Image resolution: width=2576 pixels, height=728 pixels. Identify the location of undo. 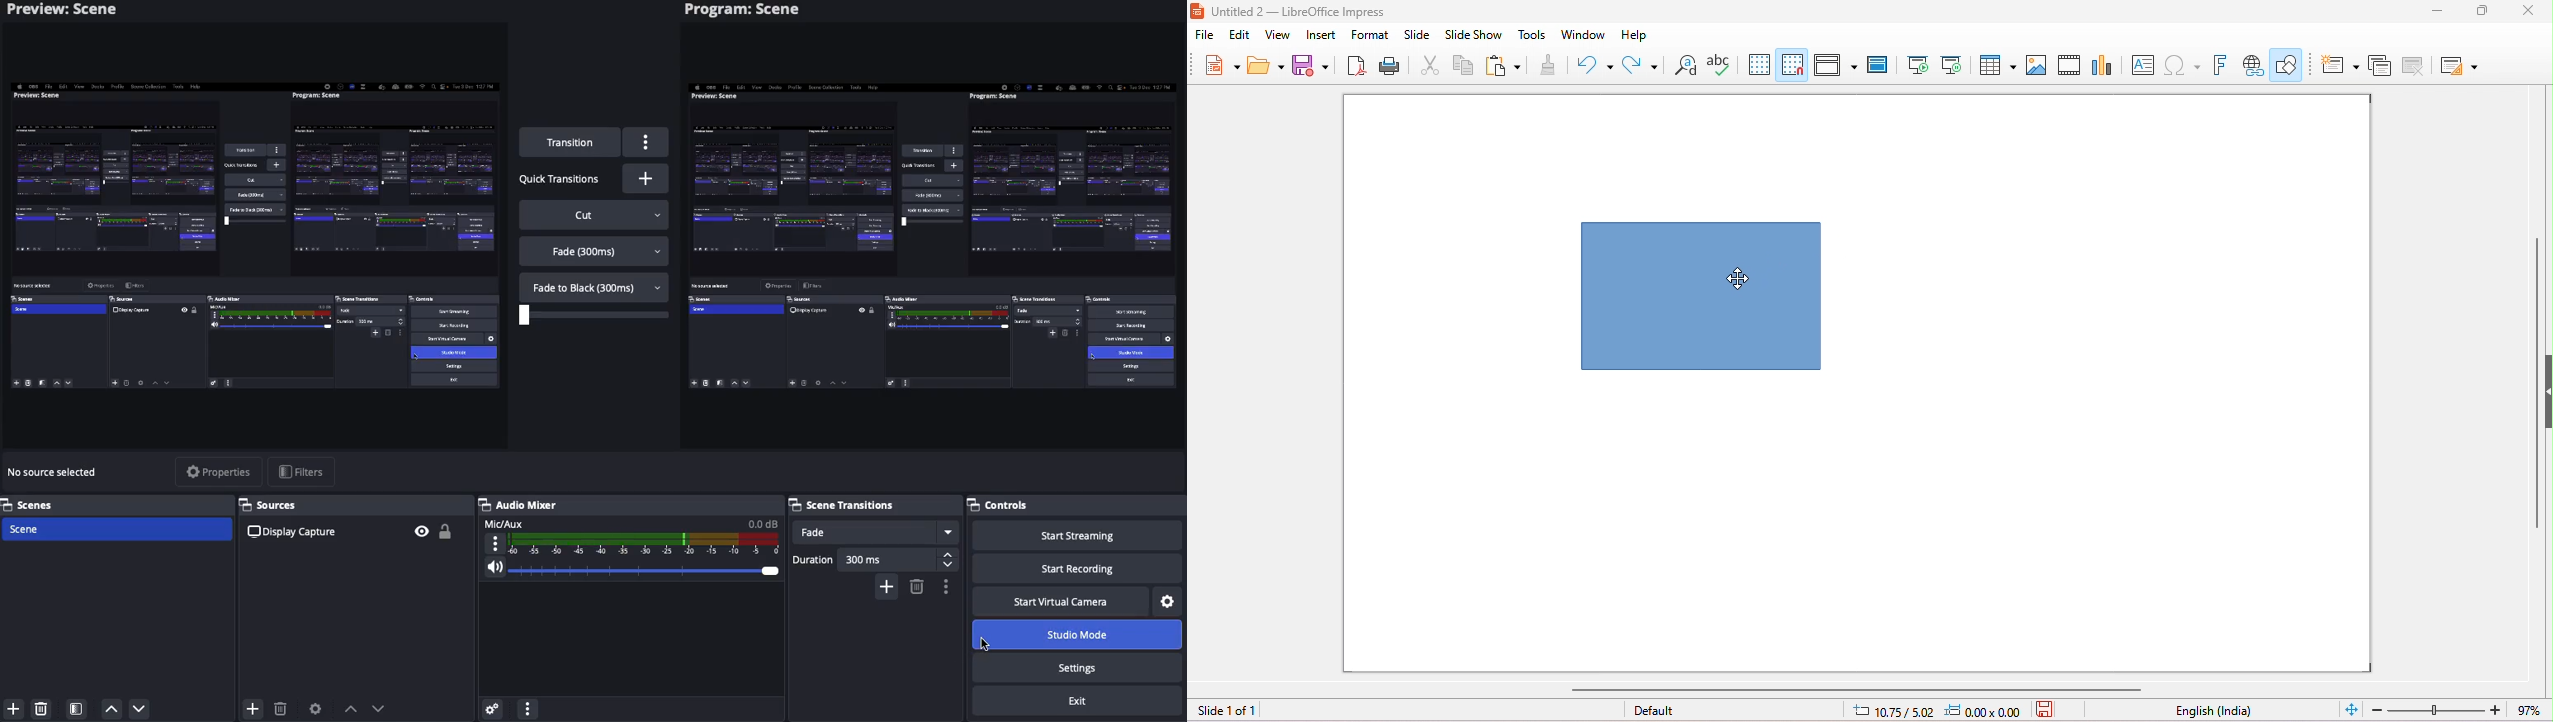
(1593, 65).